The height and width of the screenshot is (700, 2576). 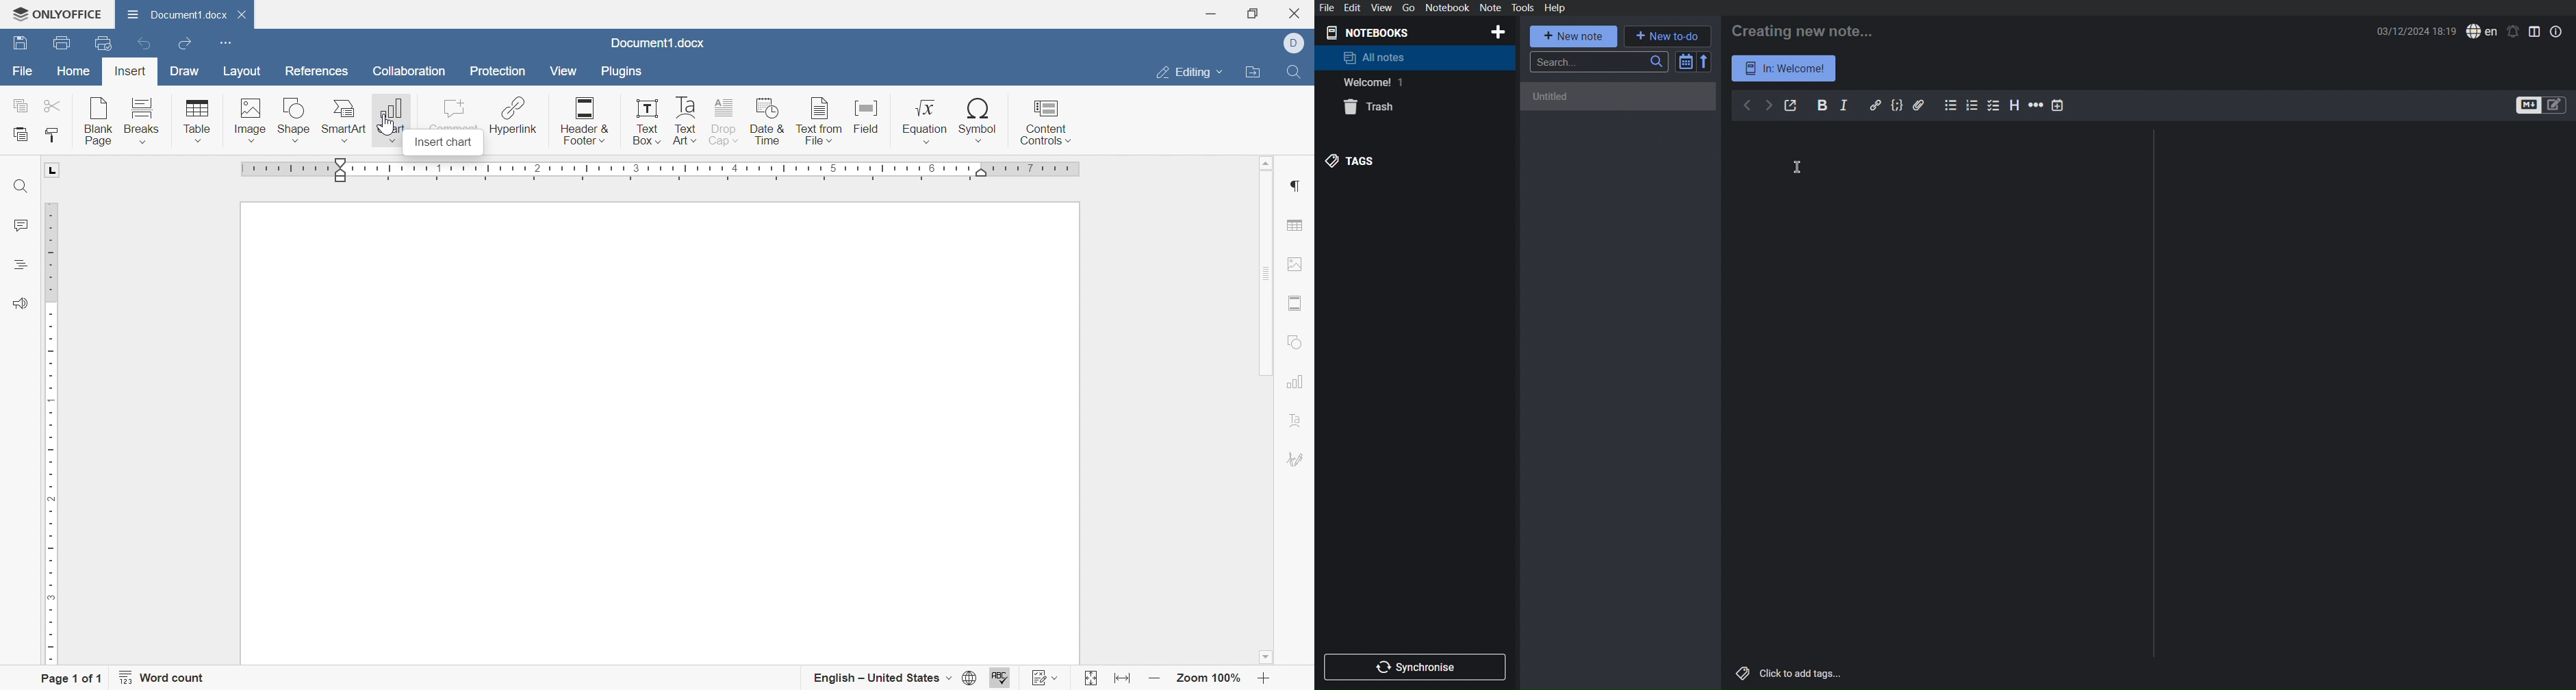 What do you see at coordinates (53, 170) in the screenshot?
I see `L` at bounding box center [53, 170].